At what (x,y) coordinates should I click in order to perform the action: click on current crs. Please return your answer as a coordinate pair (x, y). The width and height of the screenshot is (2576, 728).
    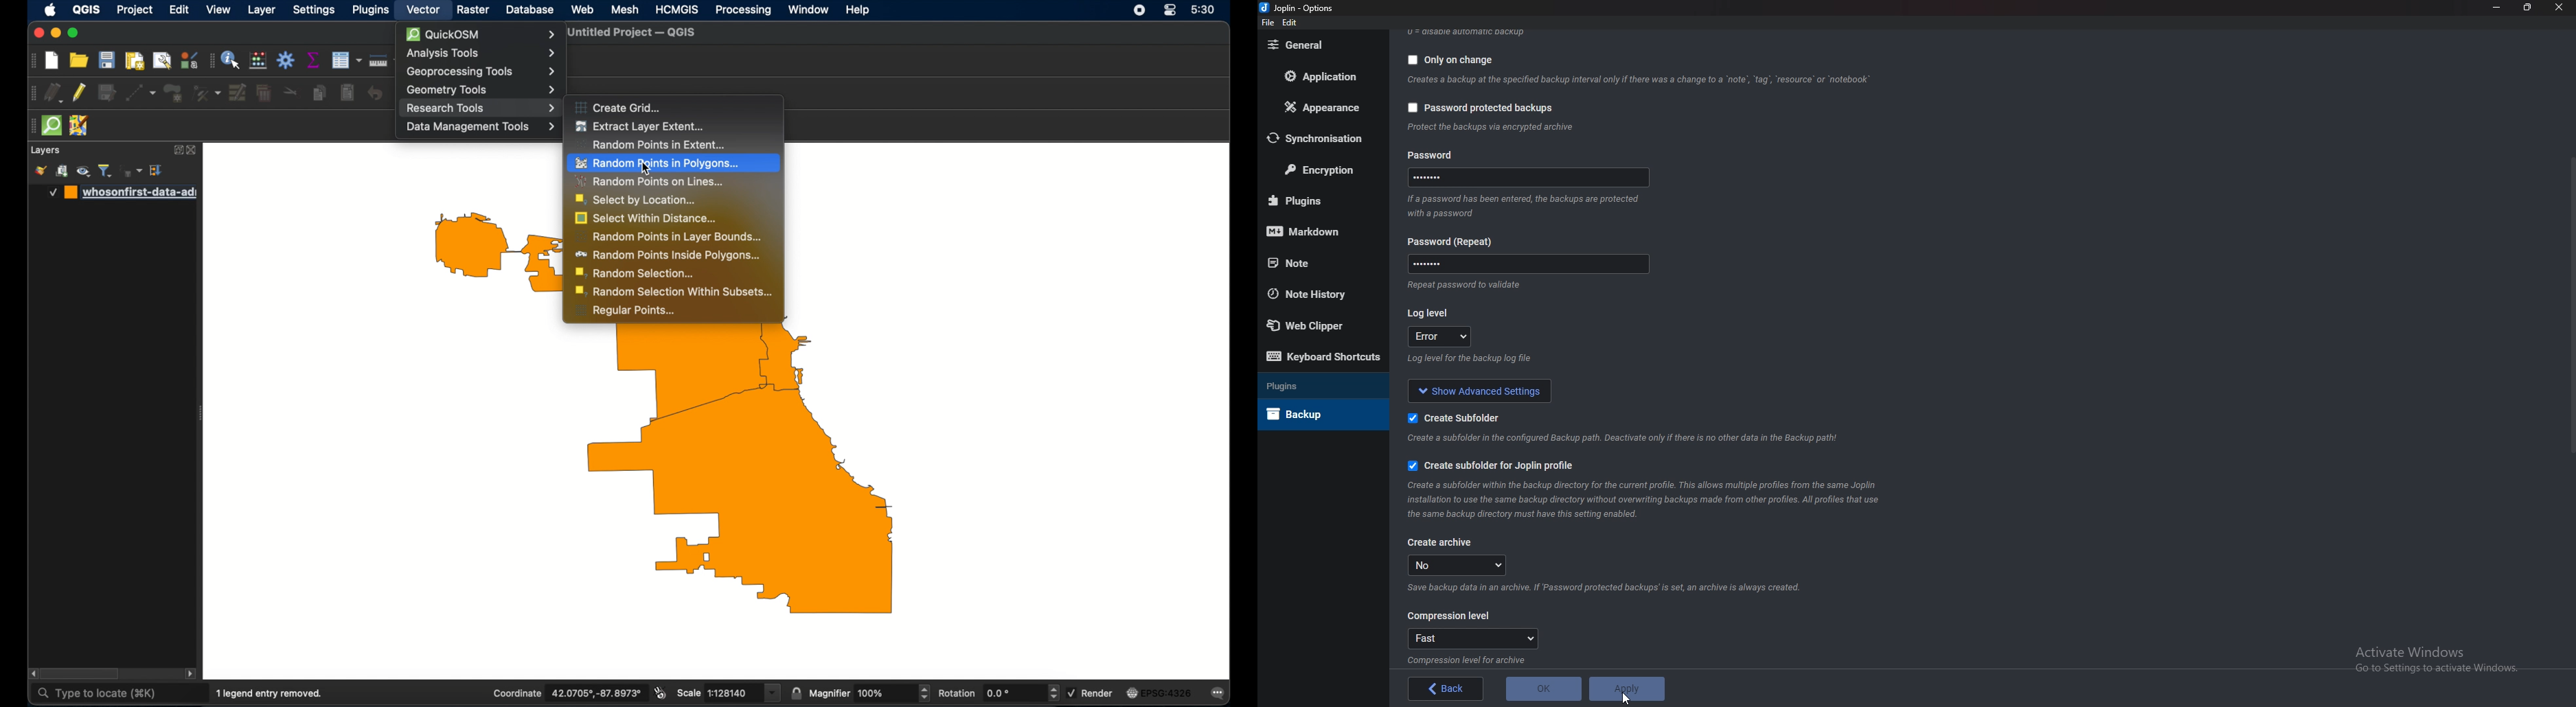
    Looking at the image, I should click on (1159, 693).